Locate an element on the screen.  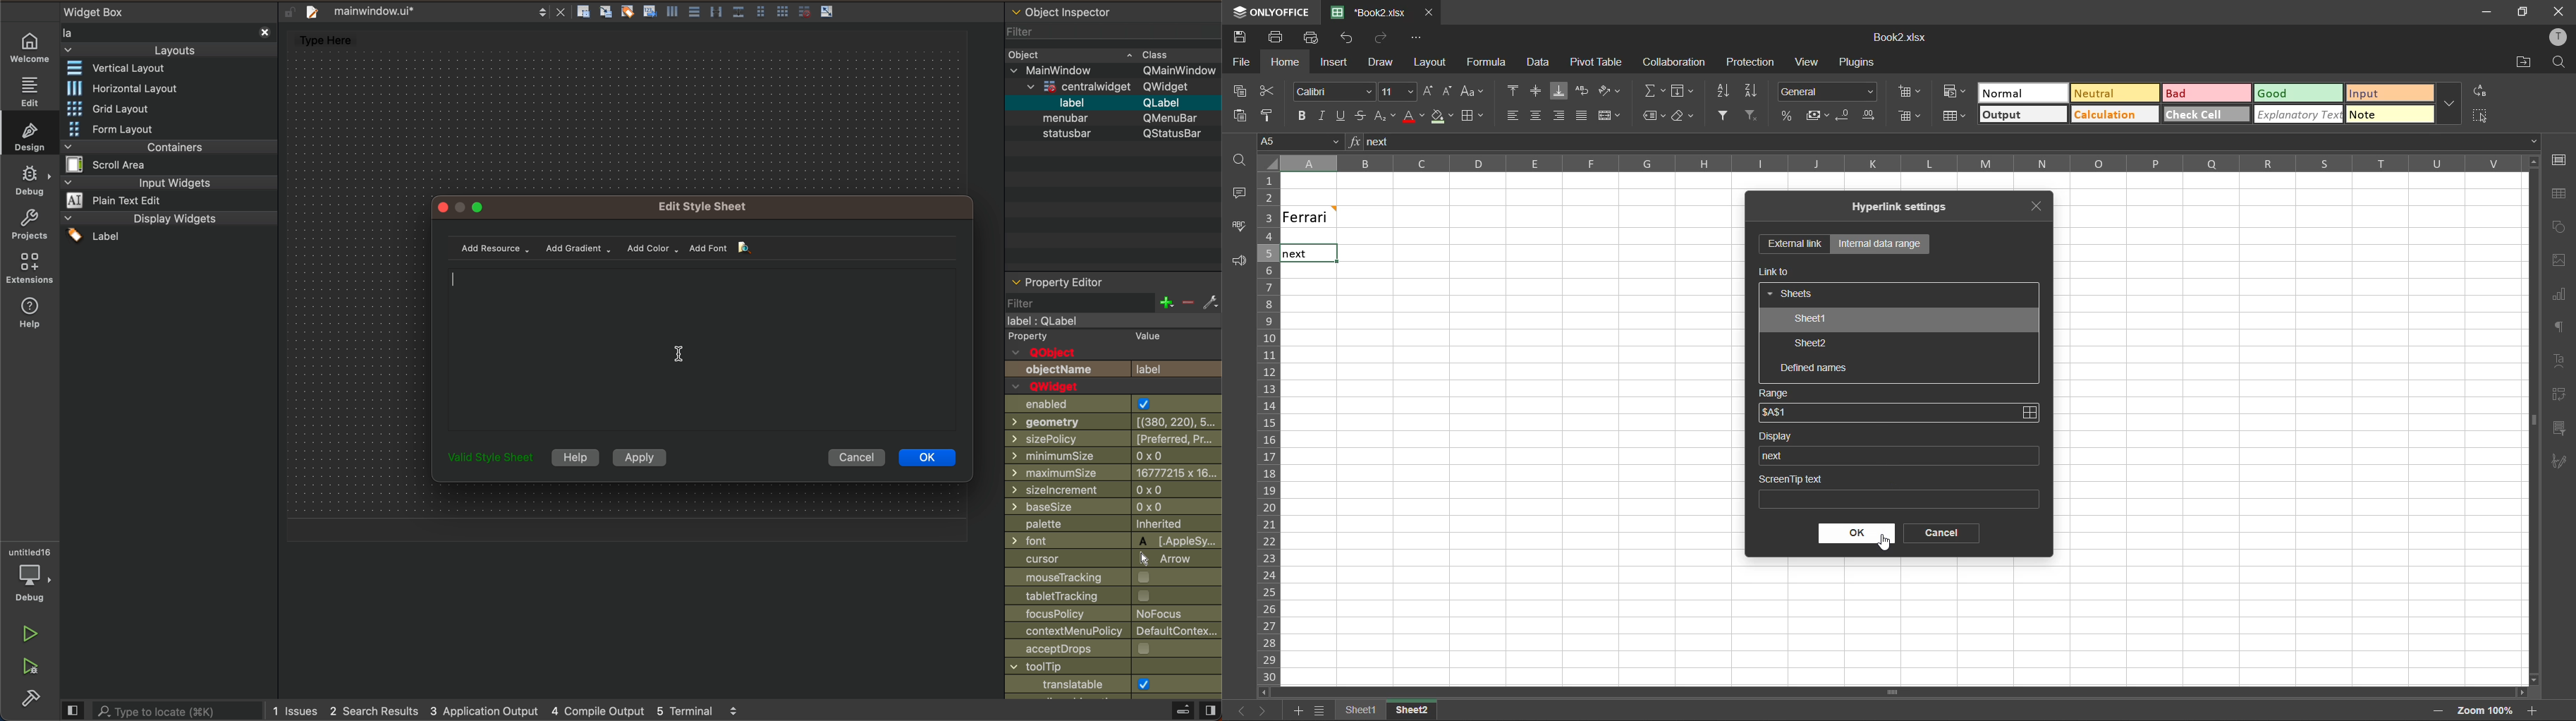
quick print is located at coordinates (1311, 37).